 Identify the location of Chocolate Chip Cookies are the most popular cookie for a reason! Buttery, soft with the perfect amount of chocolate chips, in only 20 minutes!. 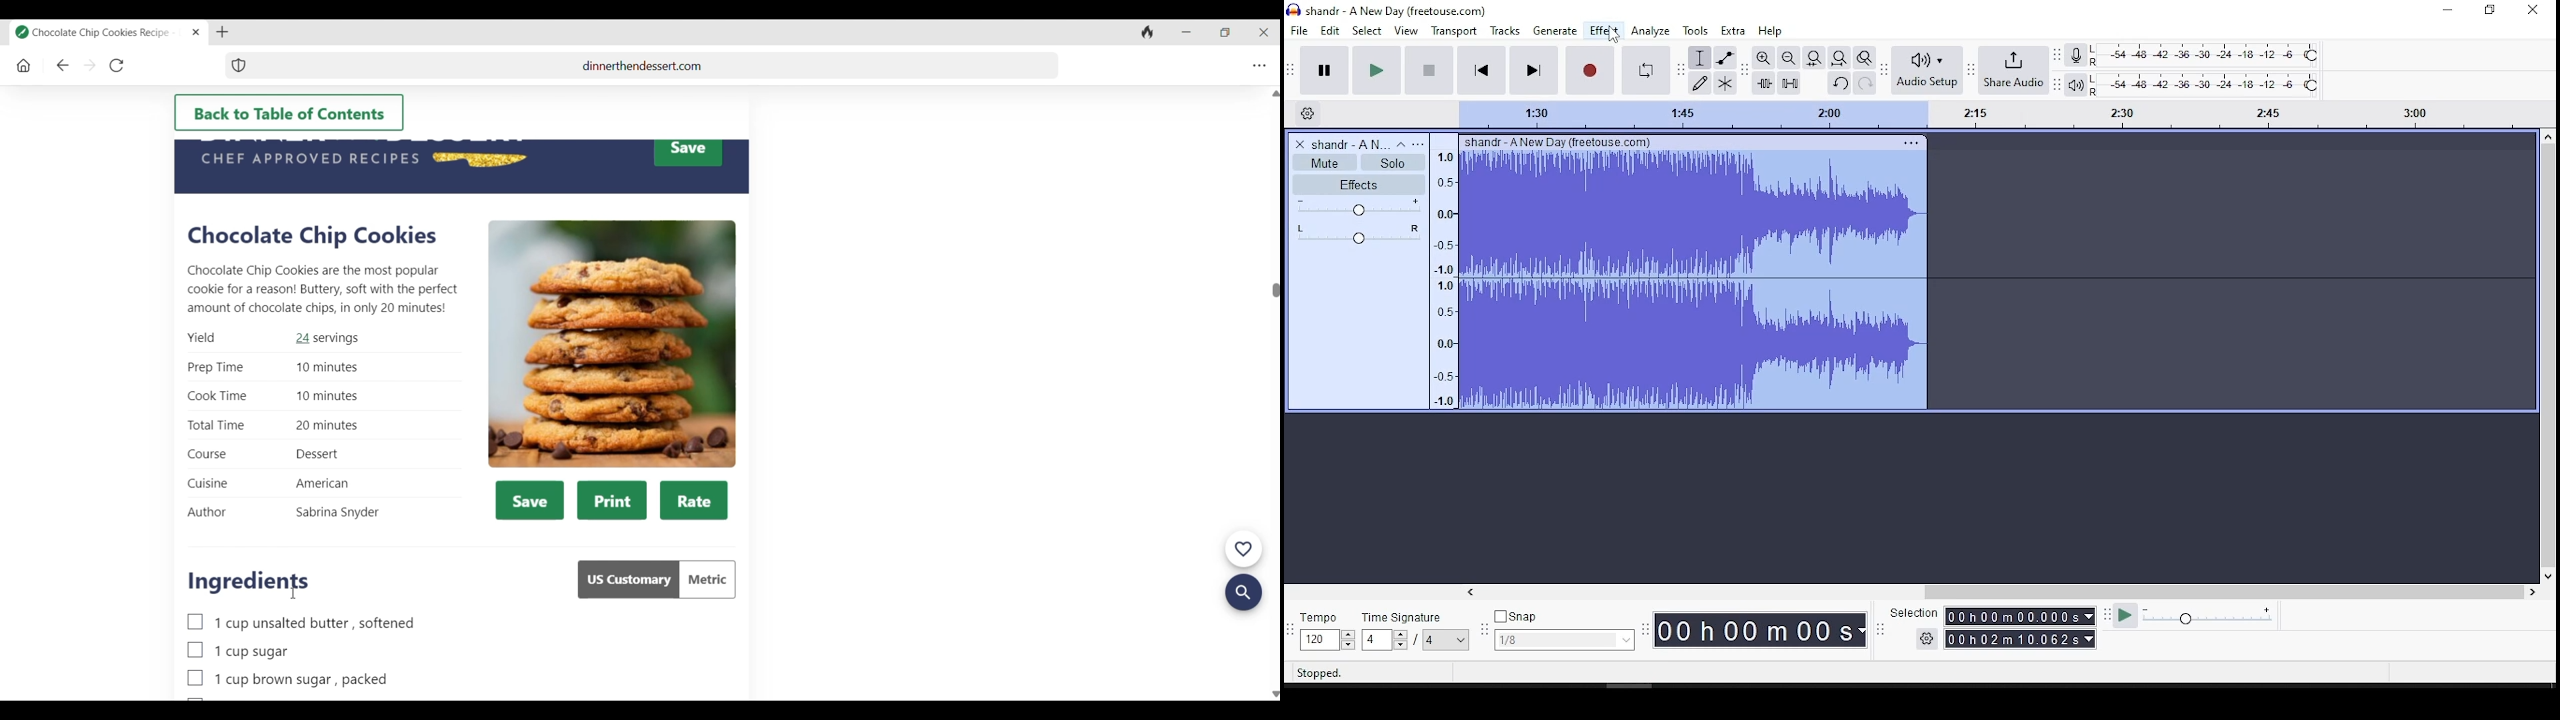
(323, 289).